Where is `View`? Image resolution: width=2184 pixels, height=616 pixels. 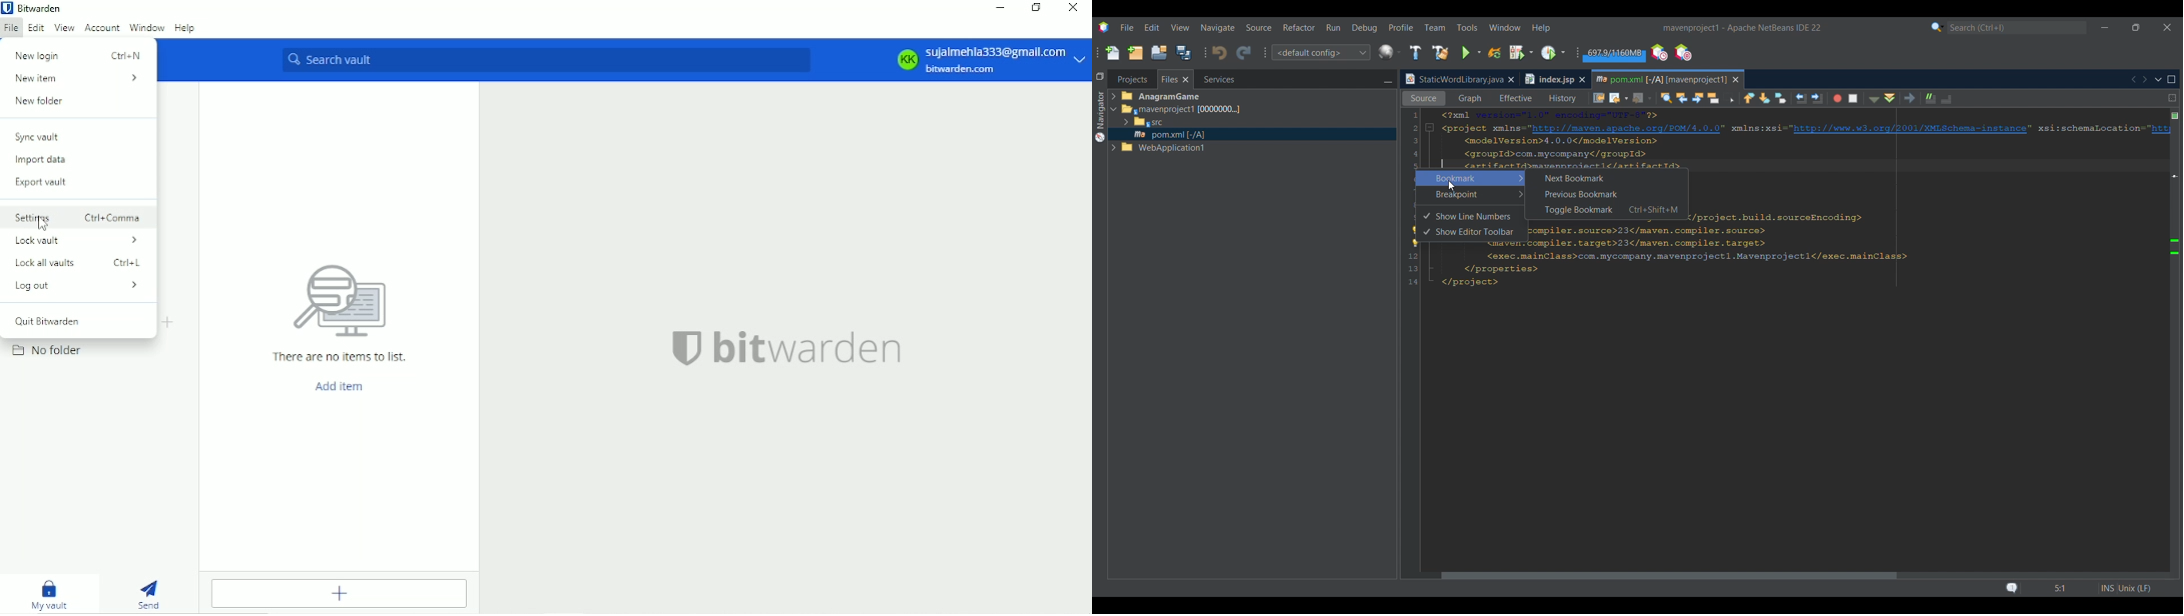
View is located at coordinates (65, 27).